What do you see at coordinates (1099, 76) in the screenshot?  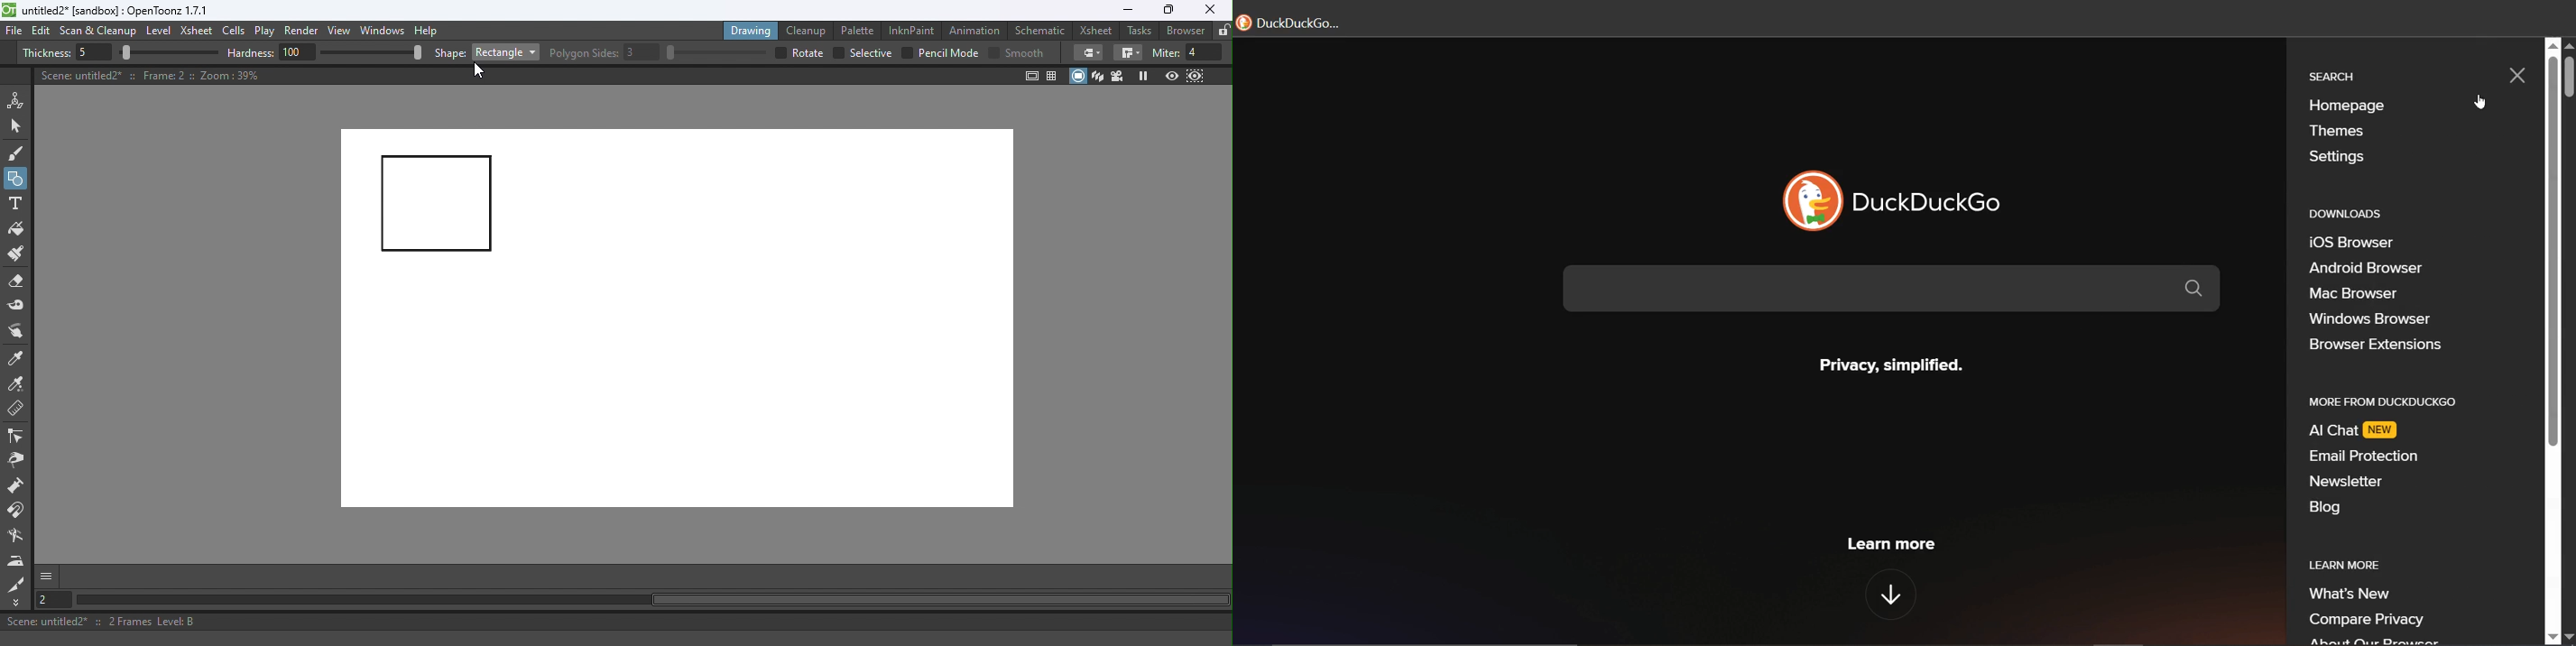 I see `3D View` at bounding box center [1099, 76].